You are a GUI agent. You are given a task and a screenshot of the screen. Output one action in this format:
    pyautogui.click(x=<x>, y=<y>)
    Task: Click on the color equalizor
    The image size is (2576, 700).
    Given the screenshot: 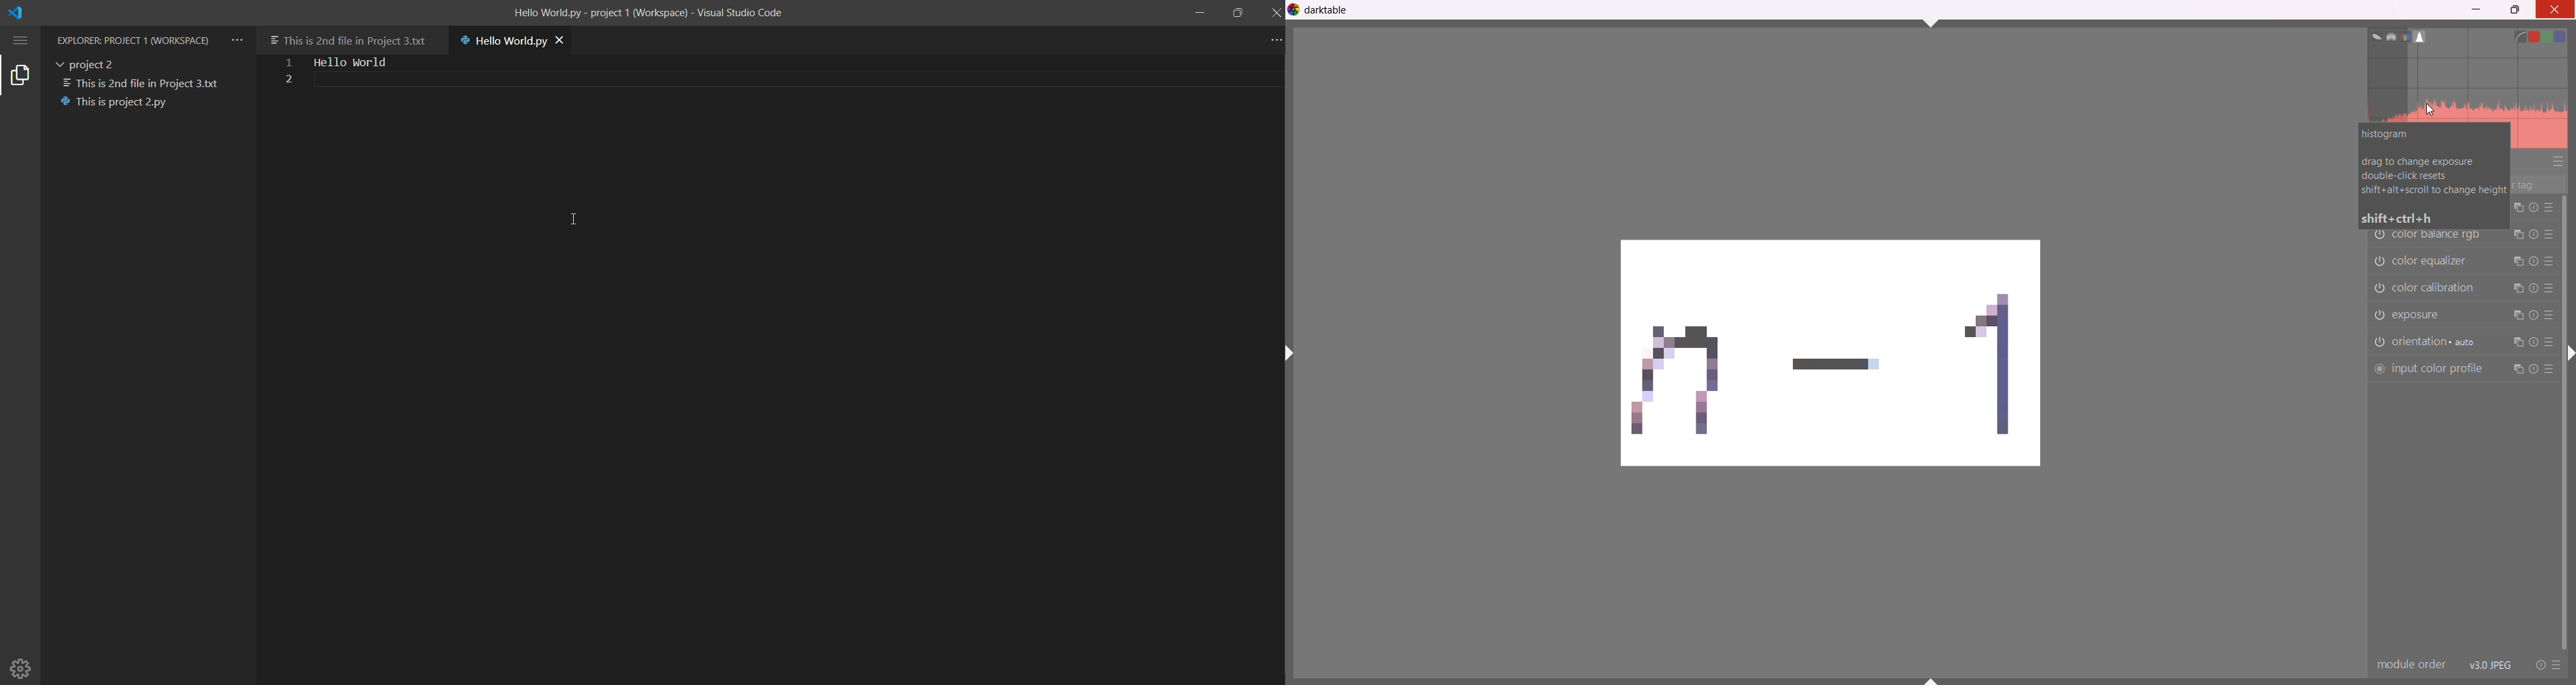 What is the action you would take?
    pyautogui.click(x=2434, y=260)
    